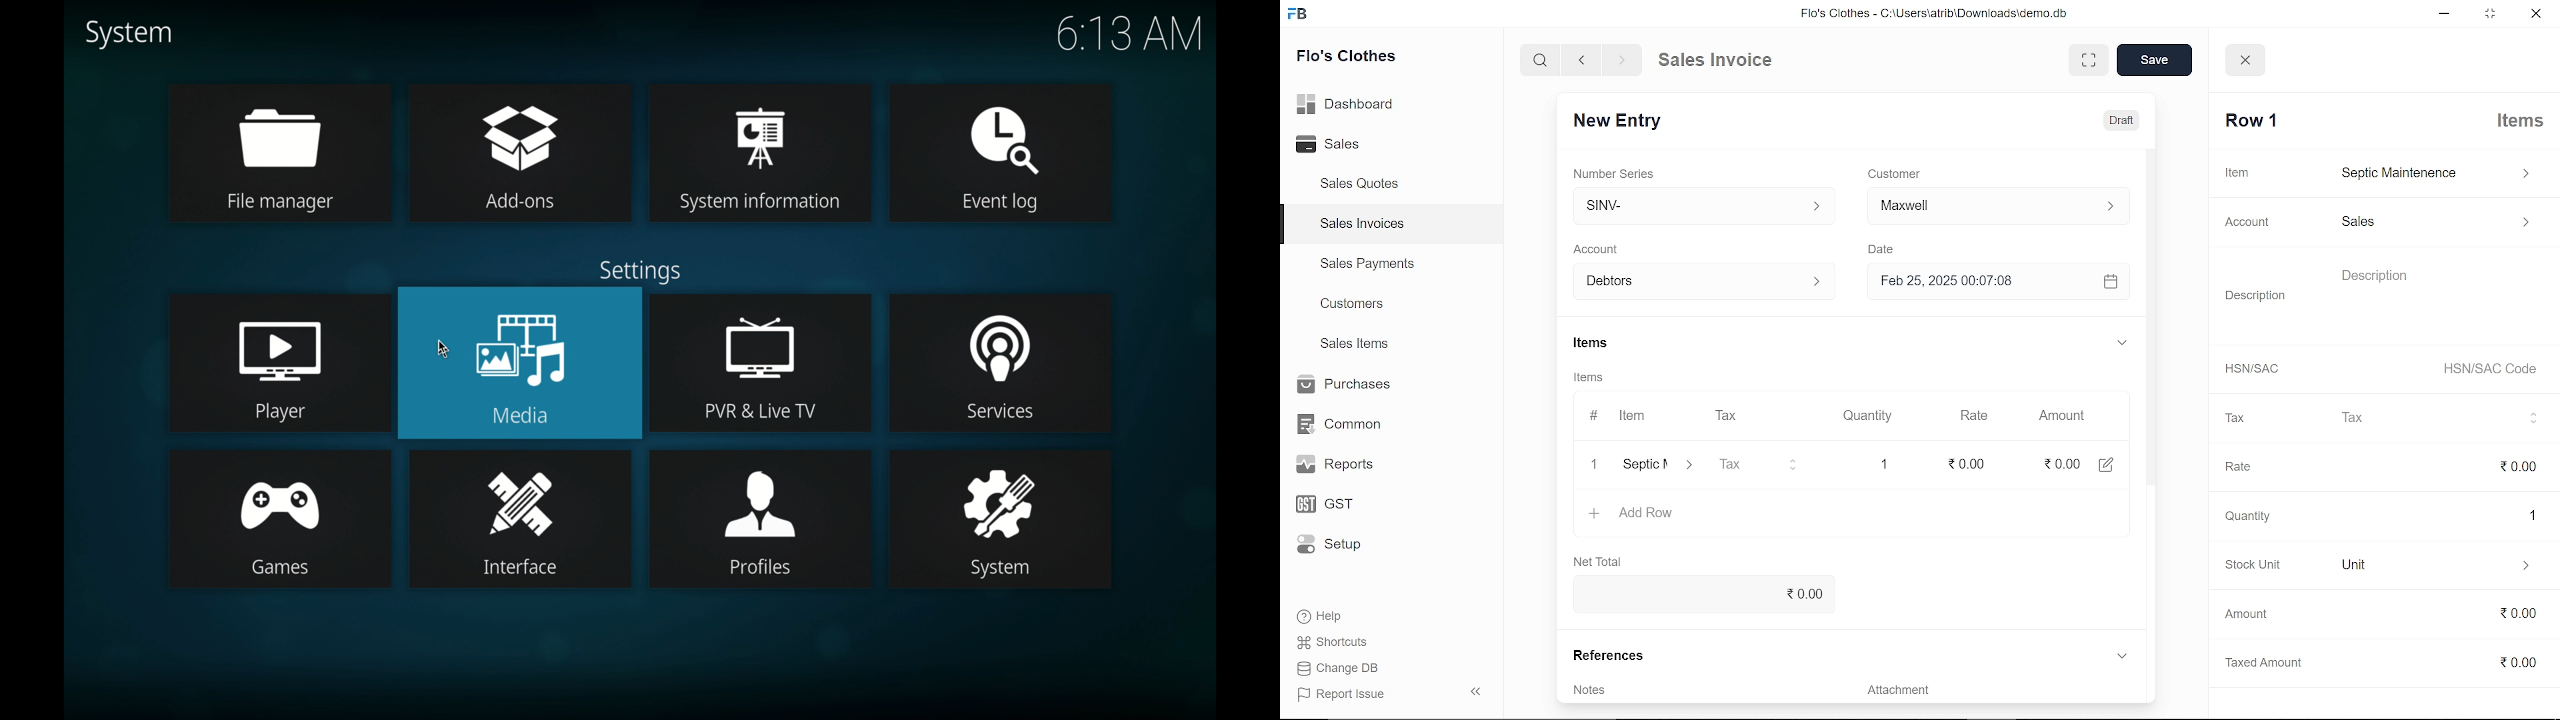  Describe the element at coordinates (2518, 467) in the screenshot. I see `0.00` at that location.